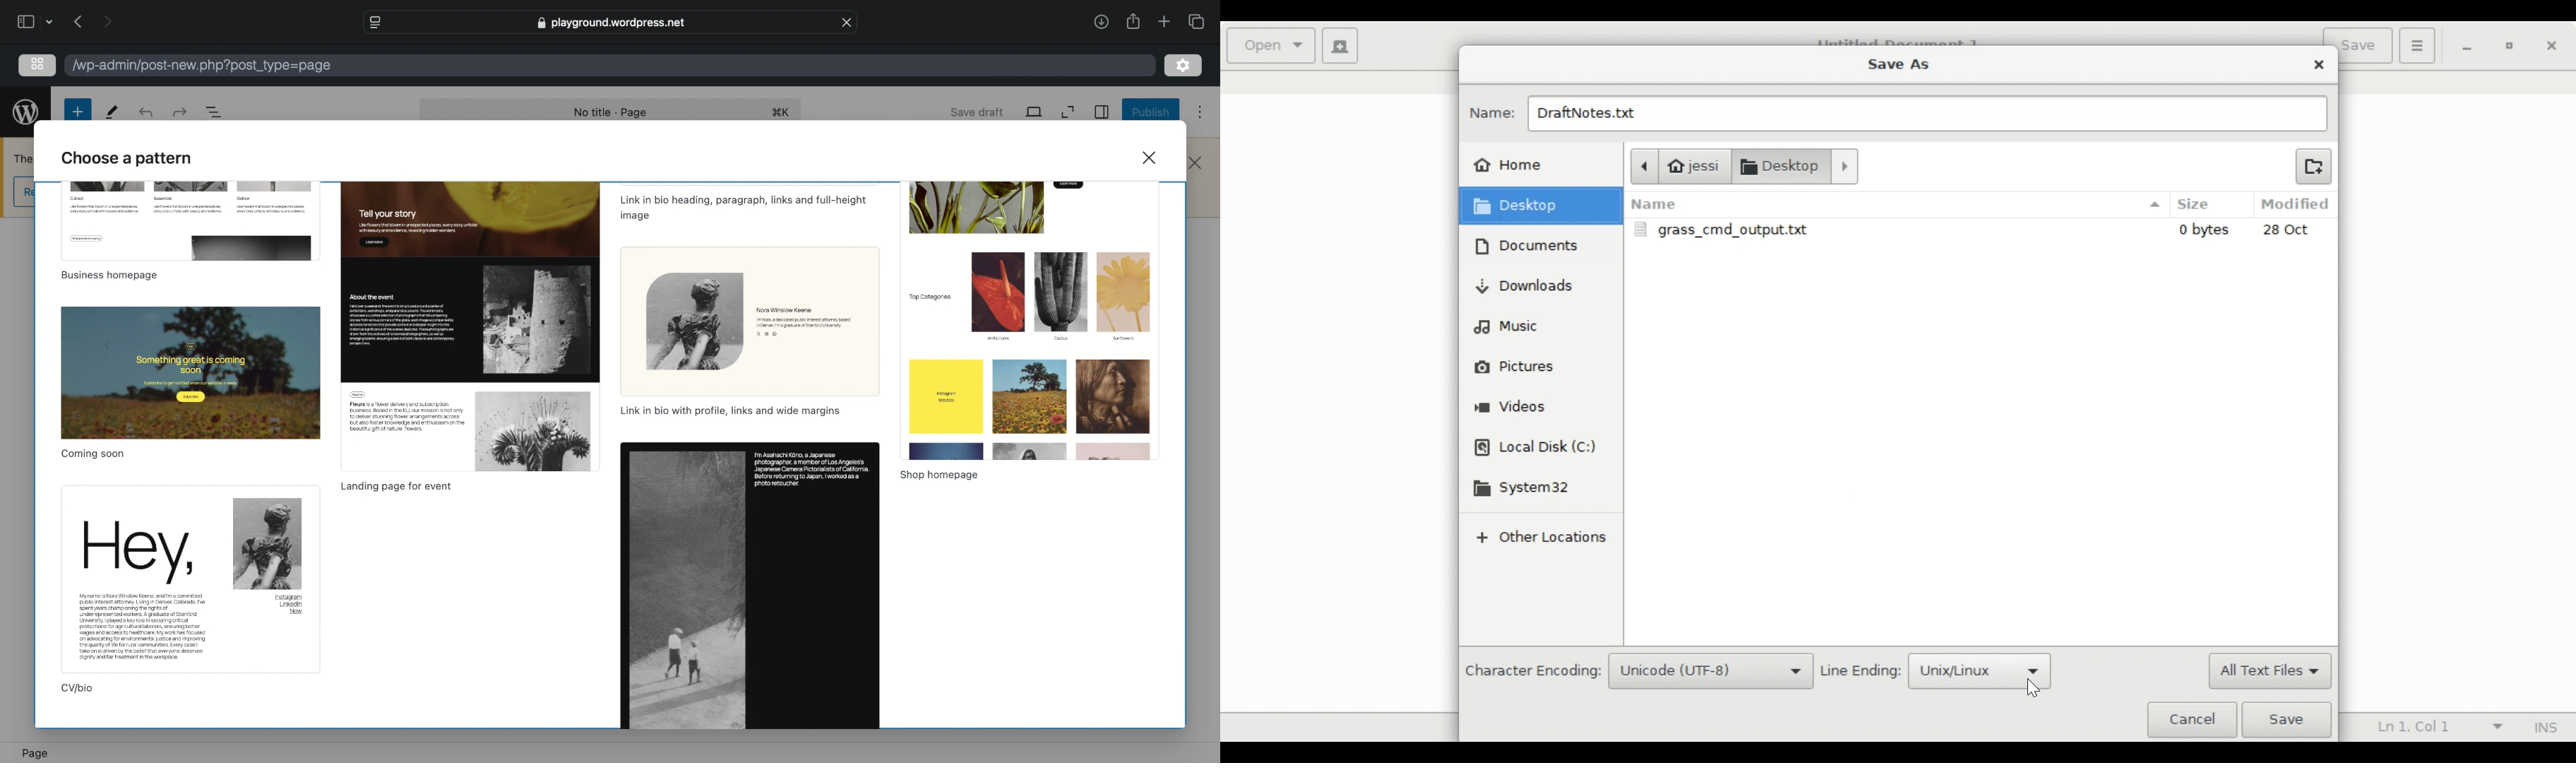  I want to click on settings, so click(1183, 66).